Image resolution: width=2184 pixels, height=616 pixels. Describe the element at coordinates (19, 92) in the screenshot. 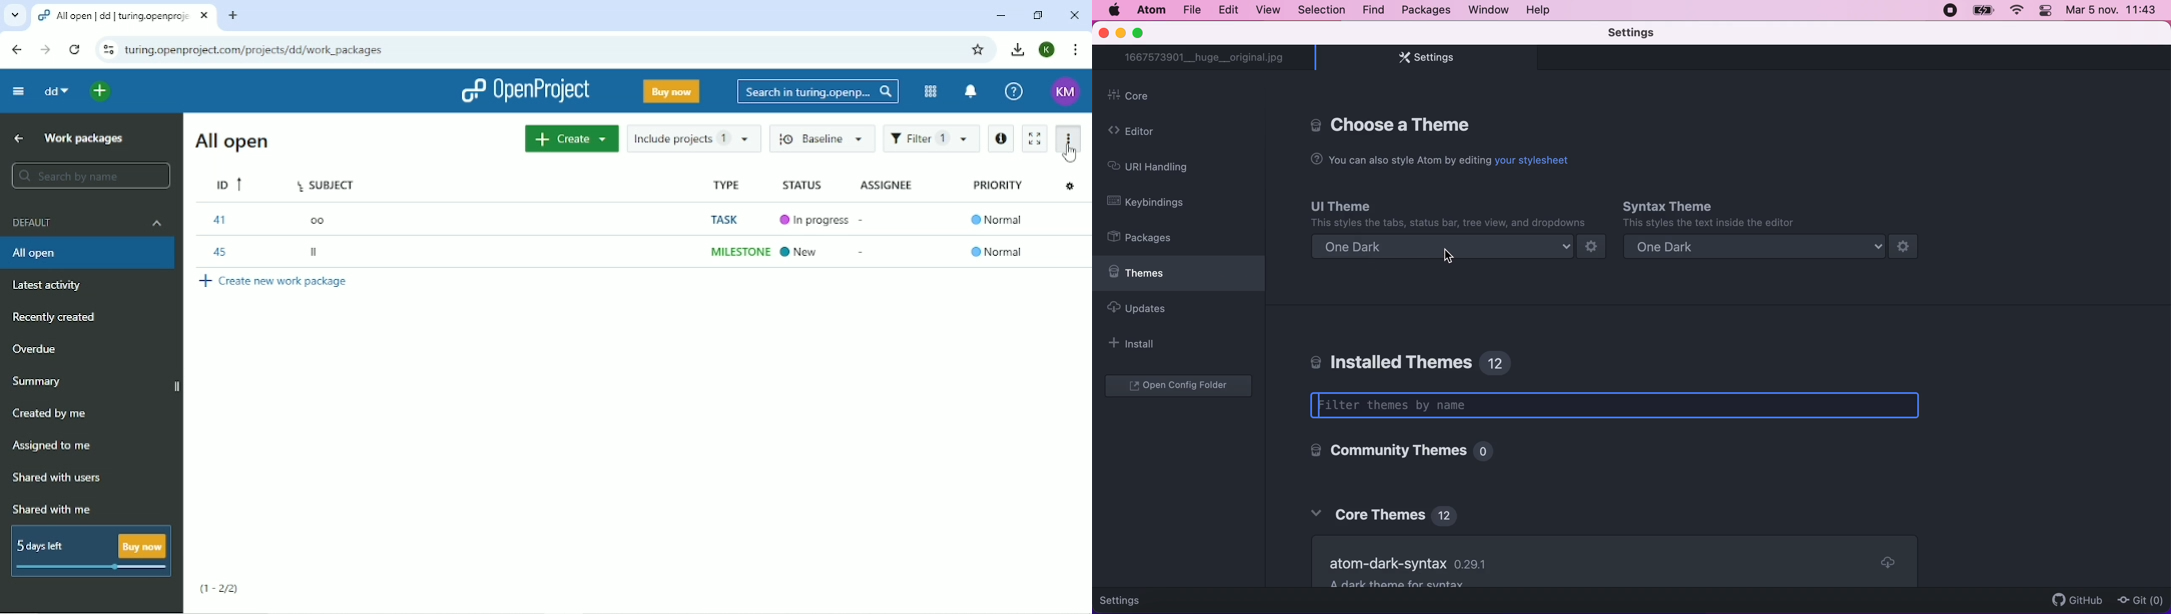

I see `Collapse project menu` at that location.